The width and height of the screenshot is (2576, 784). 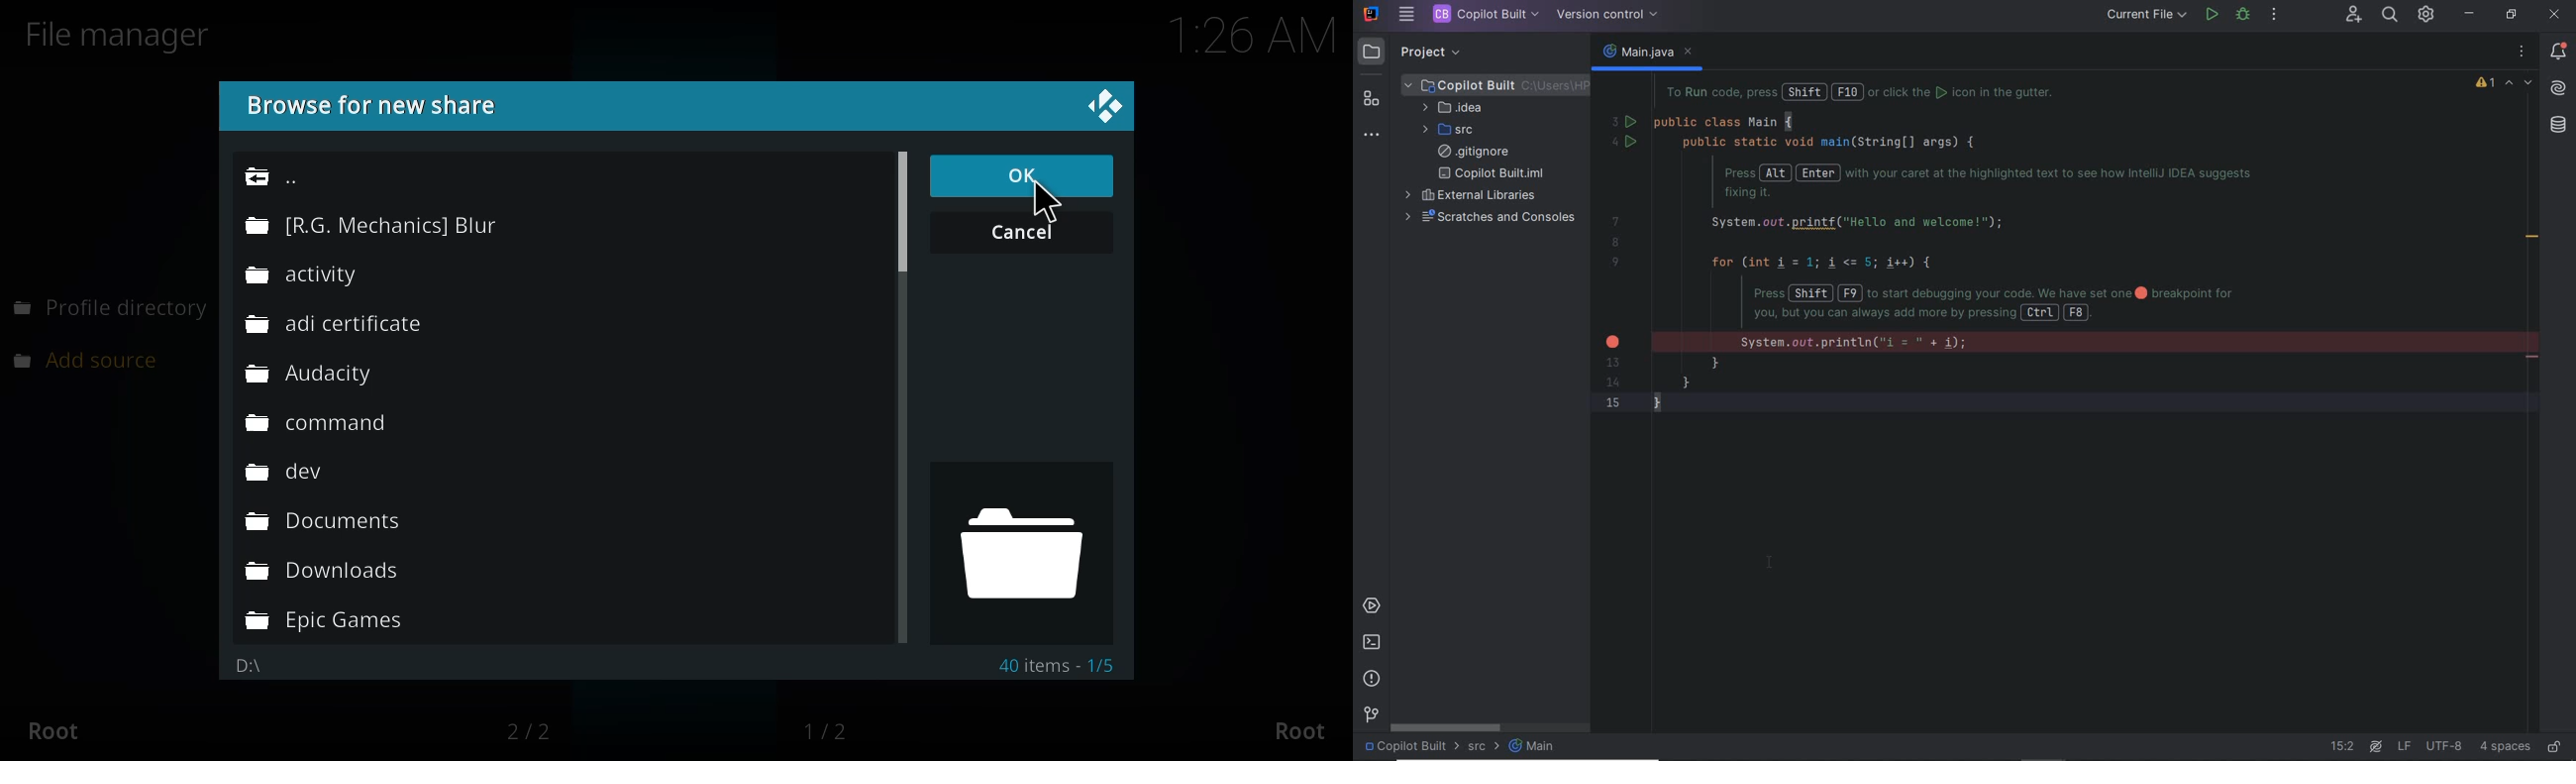 I want to click on file manager, so click(x=126, y=35).